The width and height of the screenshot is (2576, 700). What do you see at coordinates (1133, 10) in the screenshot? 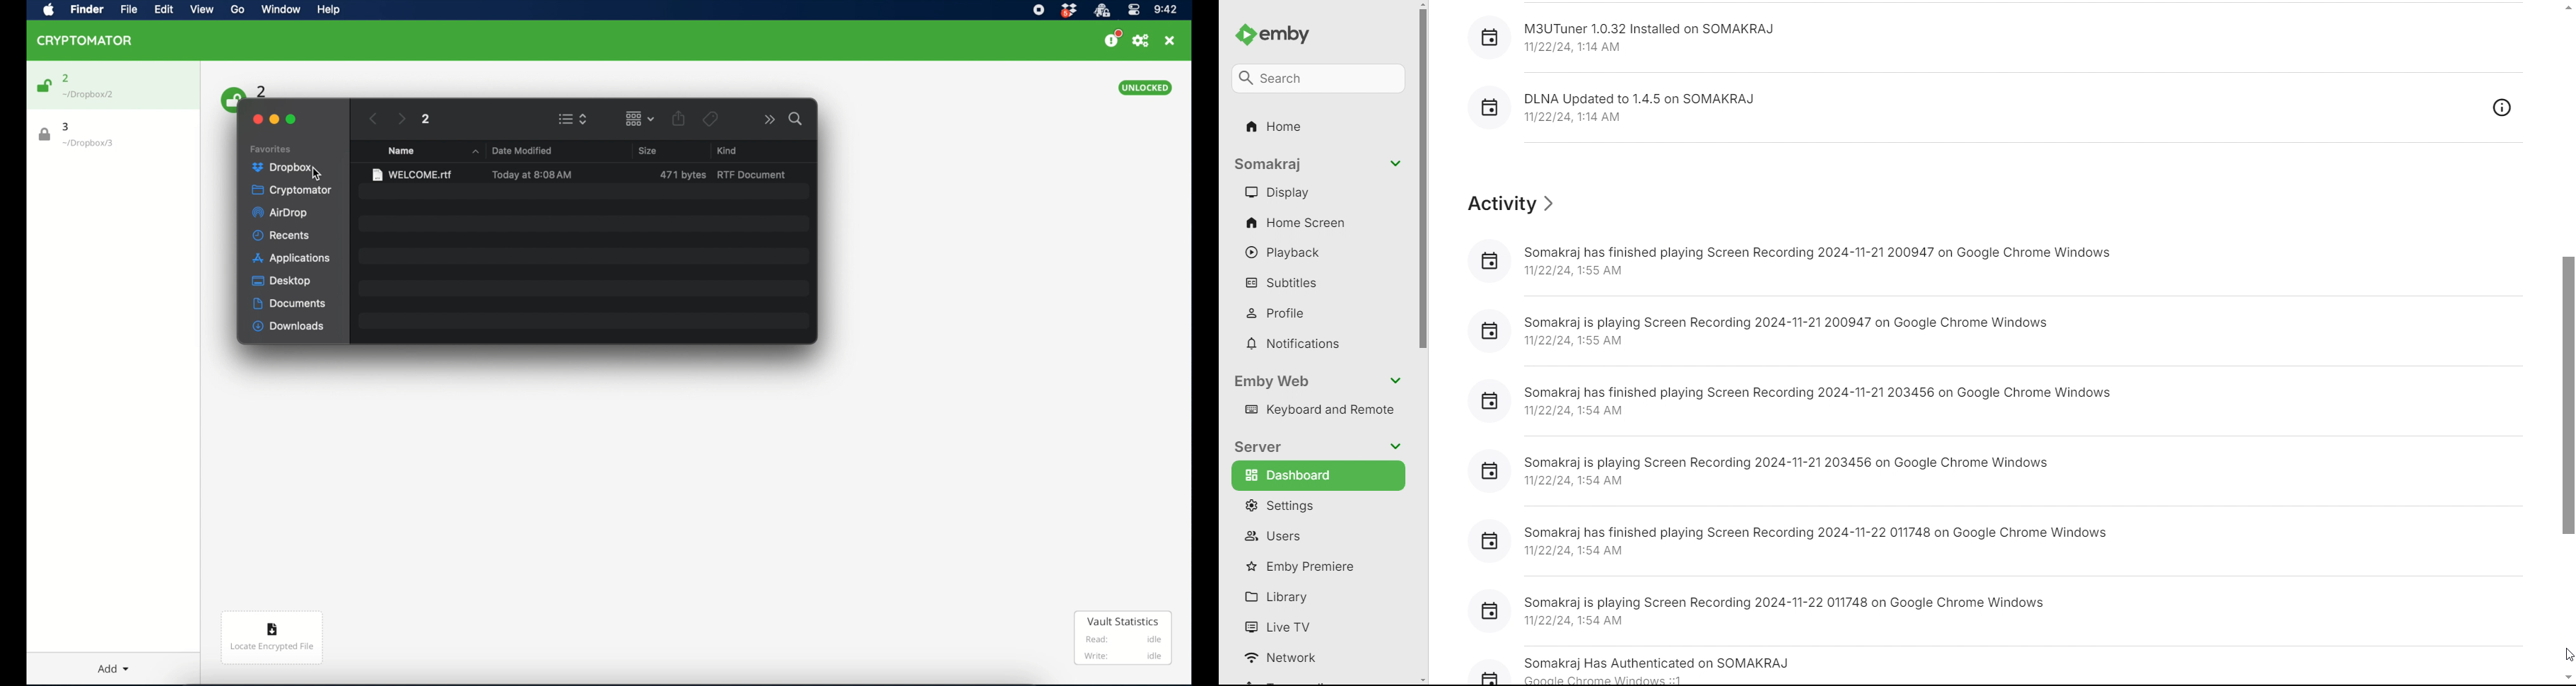
I see `control  center` at bounding box center [1133, 10].